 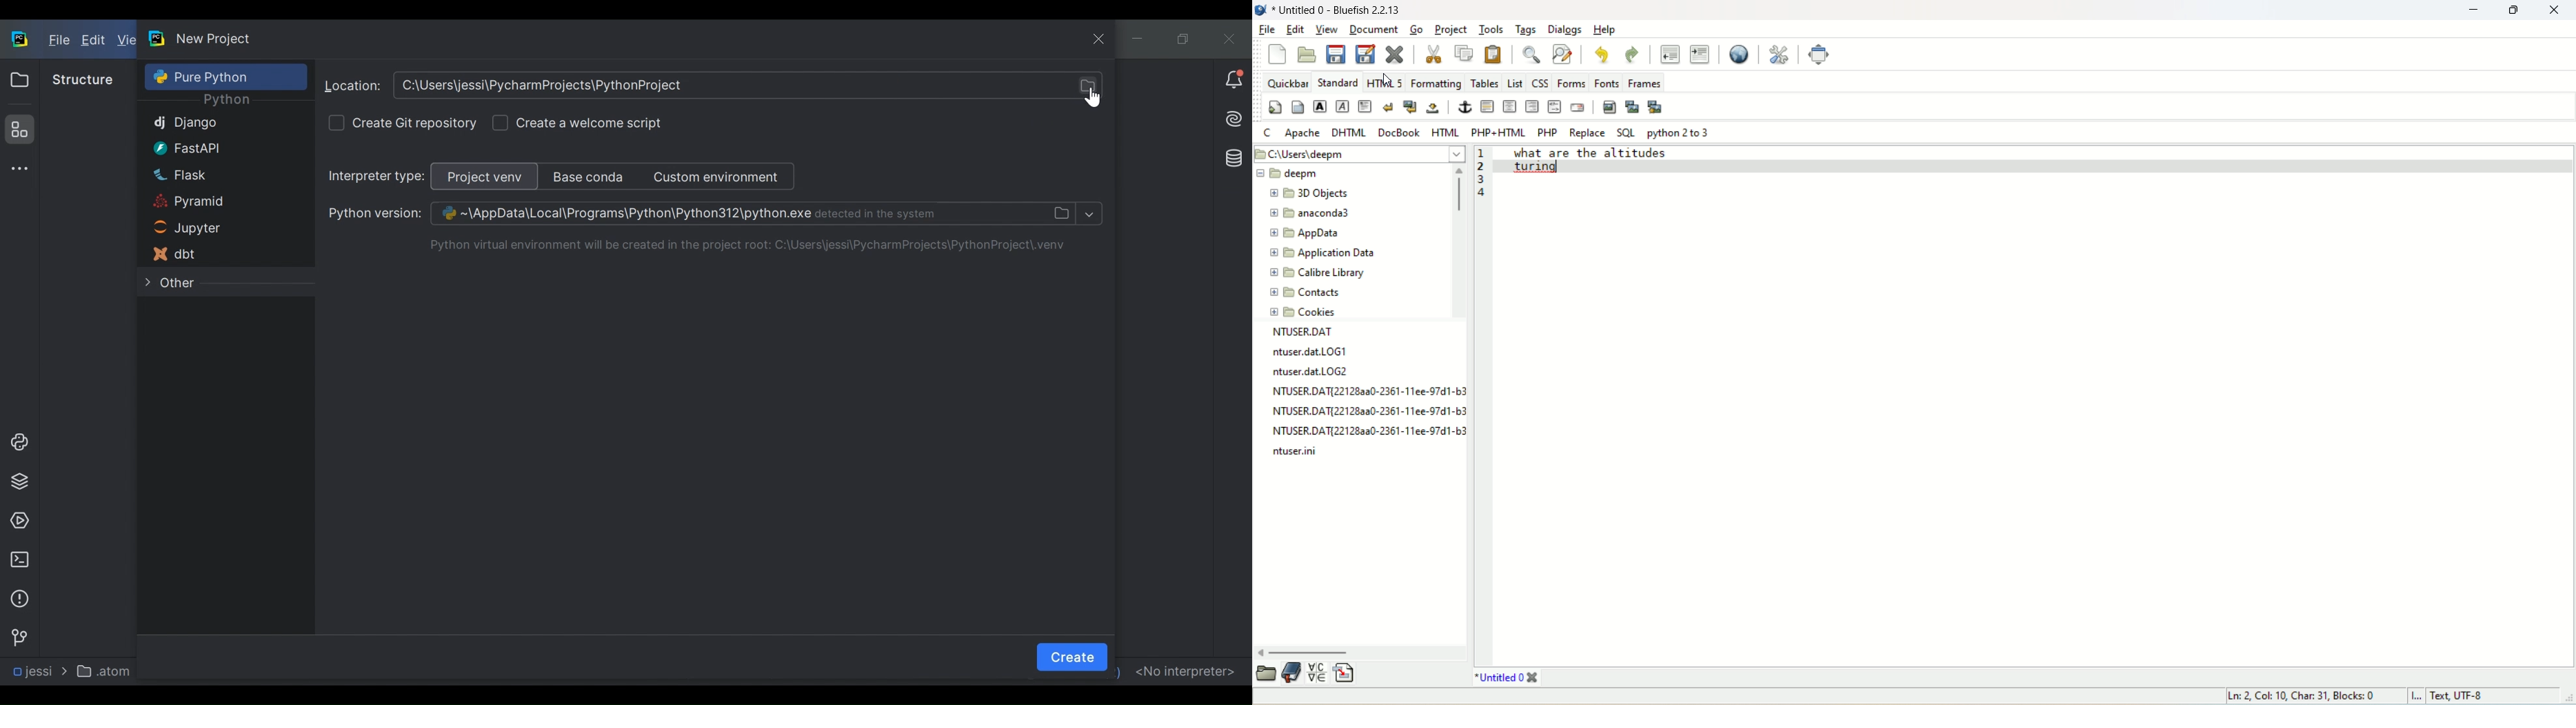 What do you see at coordinates (1433, 108) in the screenshot?
I see `non-breaking space` at bounding box center [1433, 108].